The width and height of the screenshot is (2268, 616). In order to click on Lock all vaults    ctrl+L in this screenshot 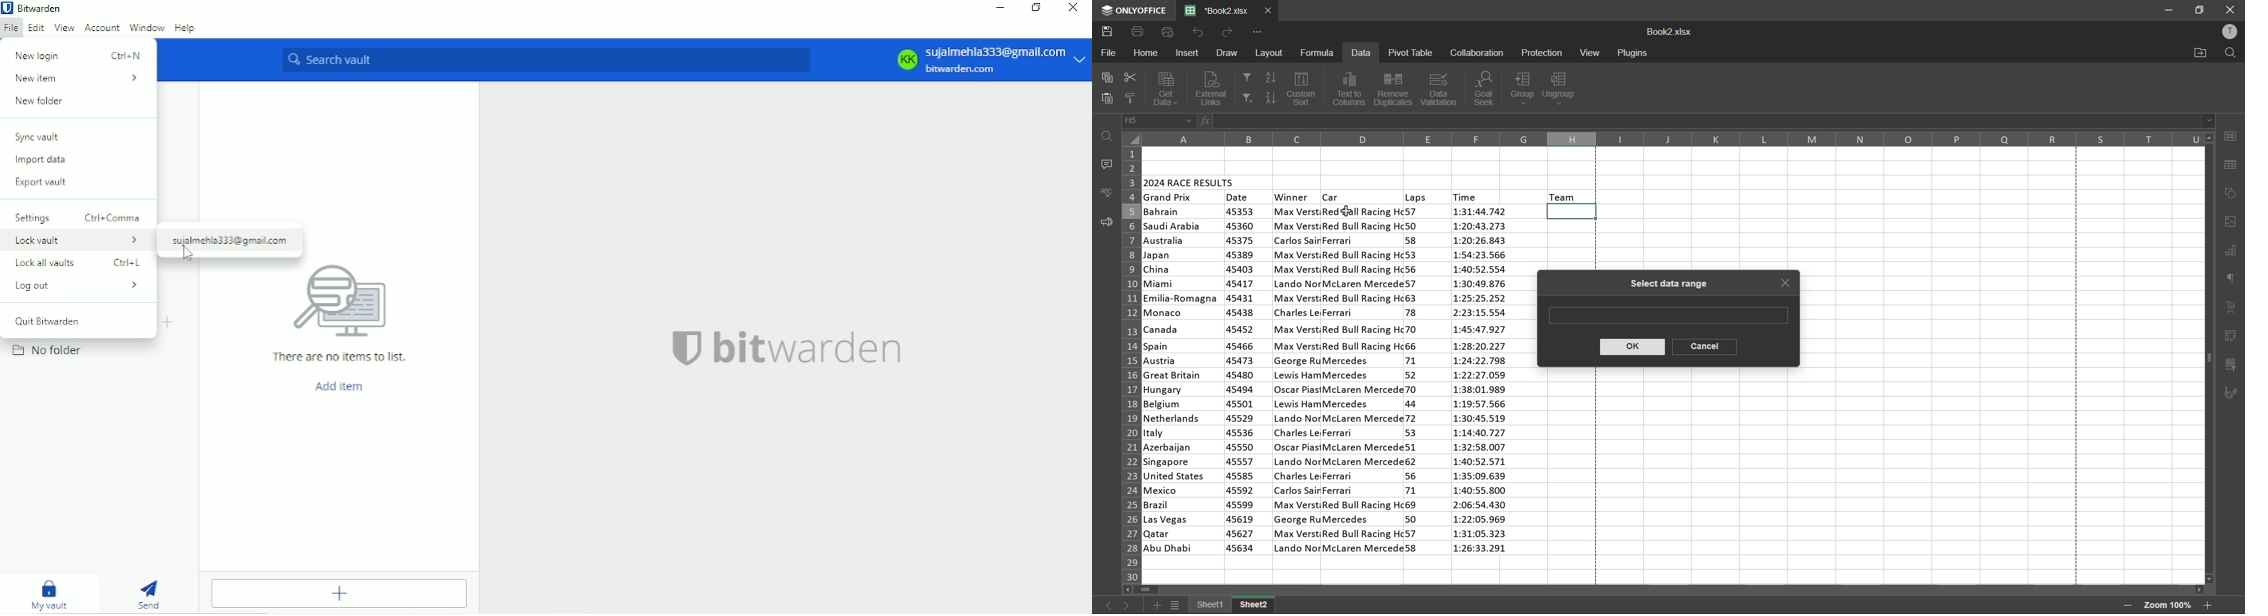, I will do `click(80, 262)`.